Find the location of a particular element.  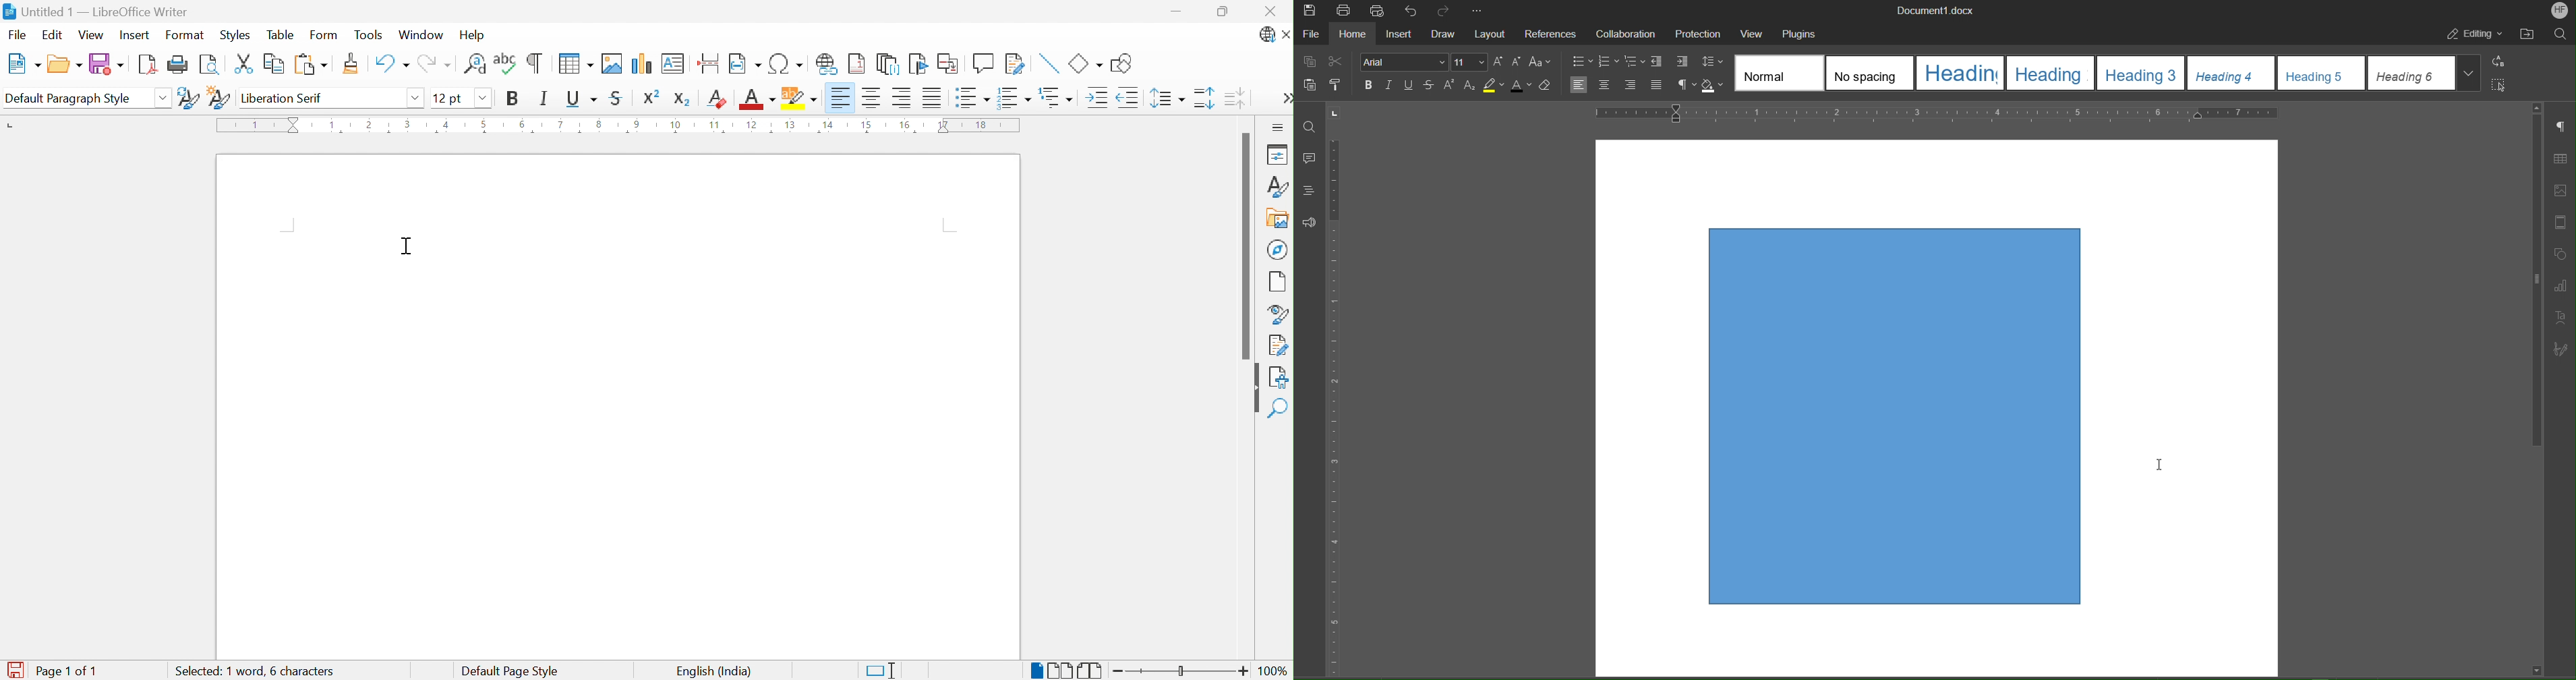

Accessibility Check is located at coordinates (1281, 376).